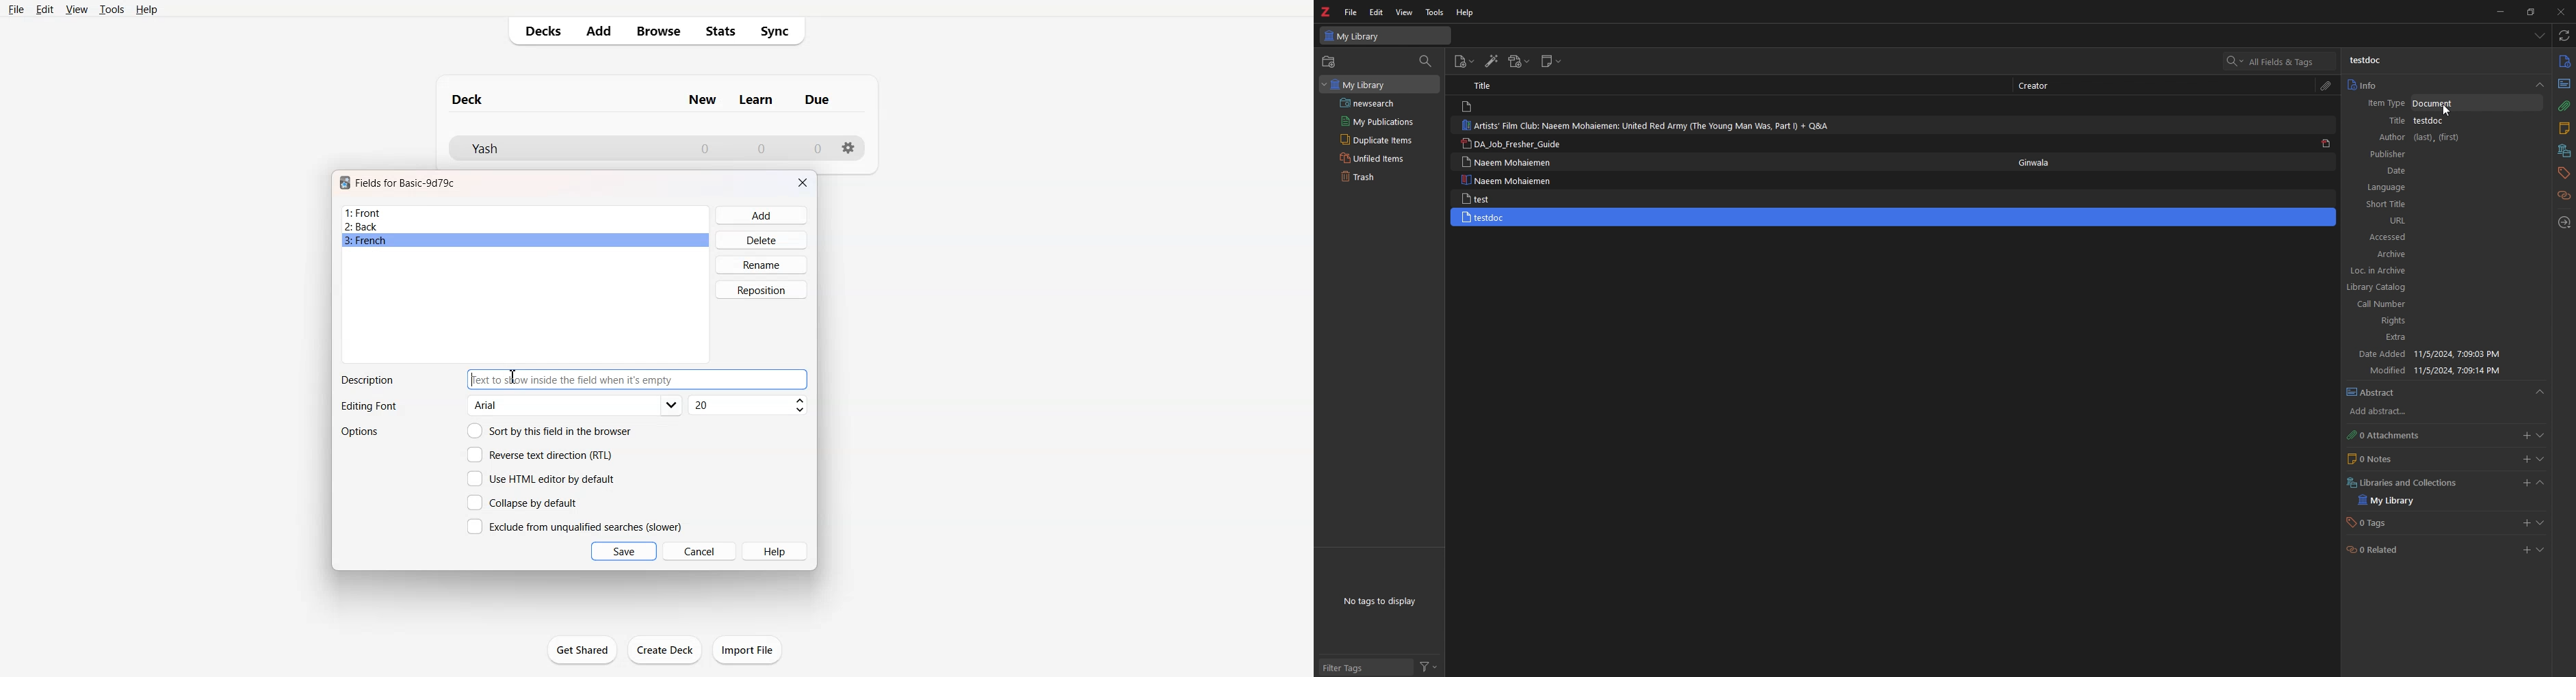  What do you see at coordinates (549, 430) in the screenshot?
I see `Sort by this field in the browser` at bounding box center [549, 430].